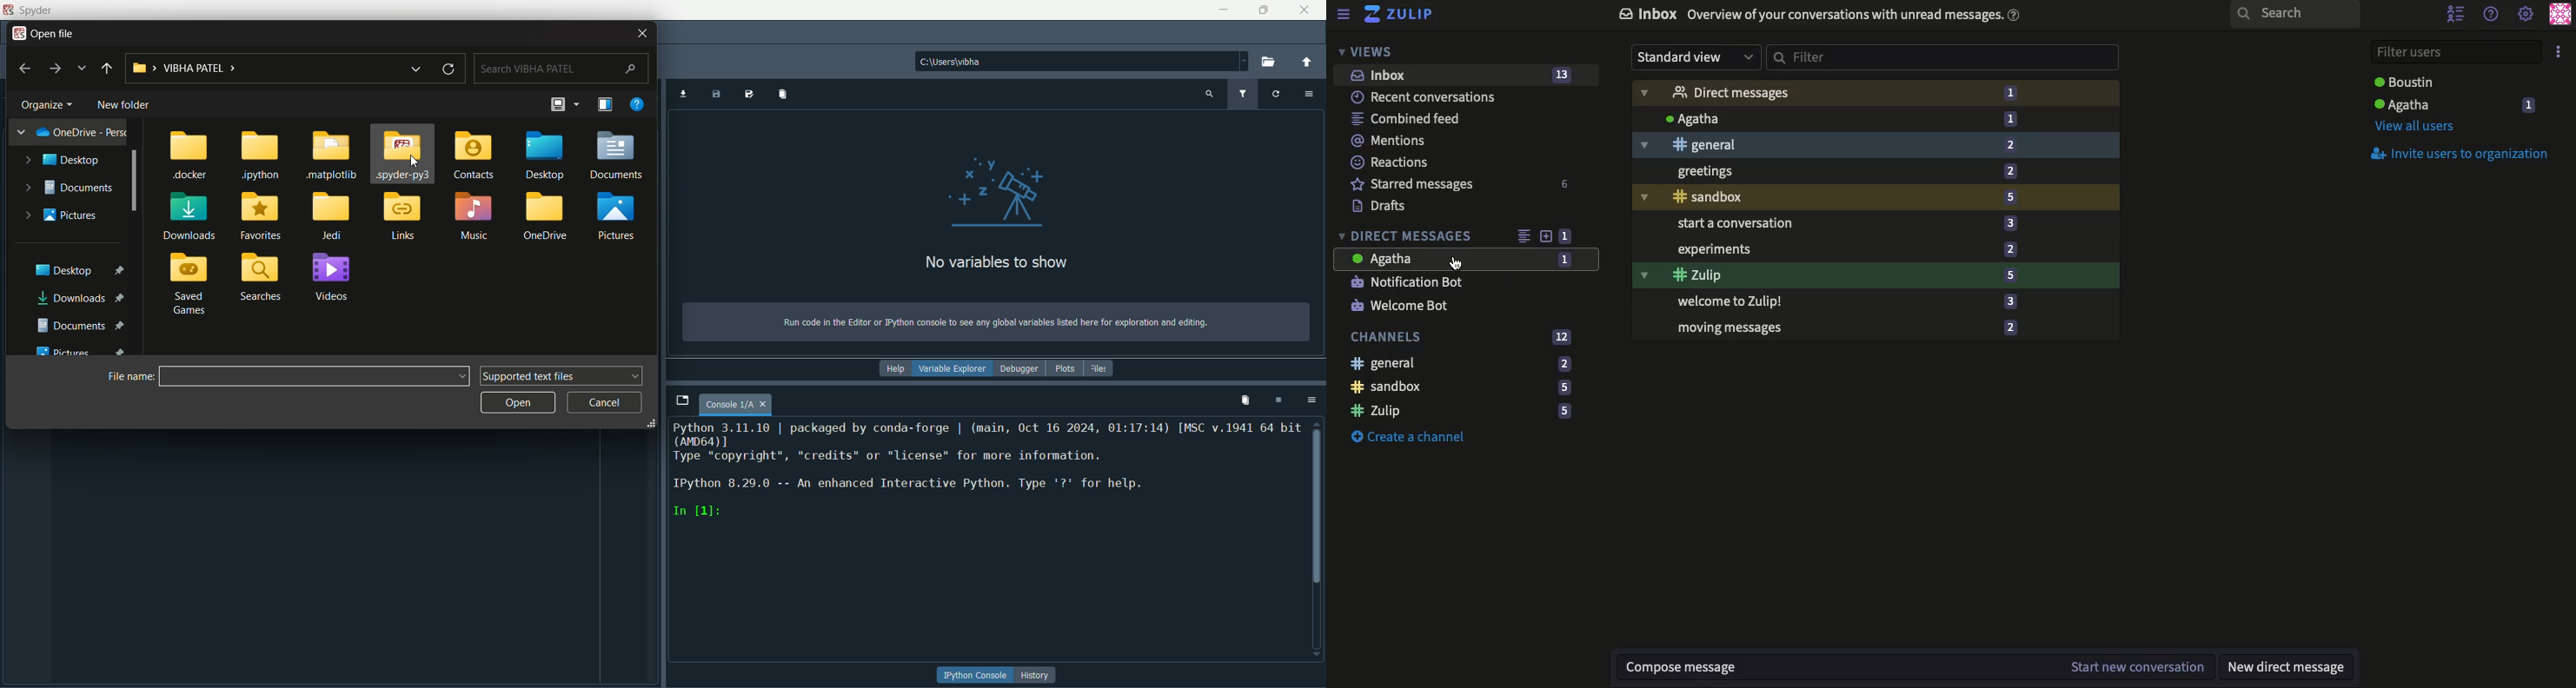  Describe the element at coordinates (898, 370) in the screenshot. I see `help` at that location.